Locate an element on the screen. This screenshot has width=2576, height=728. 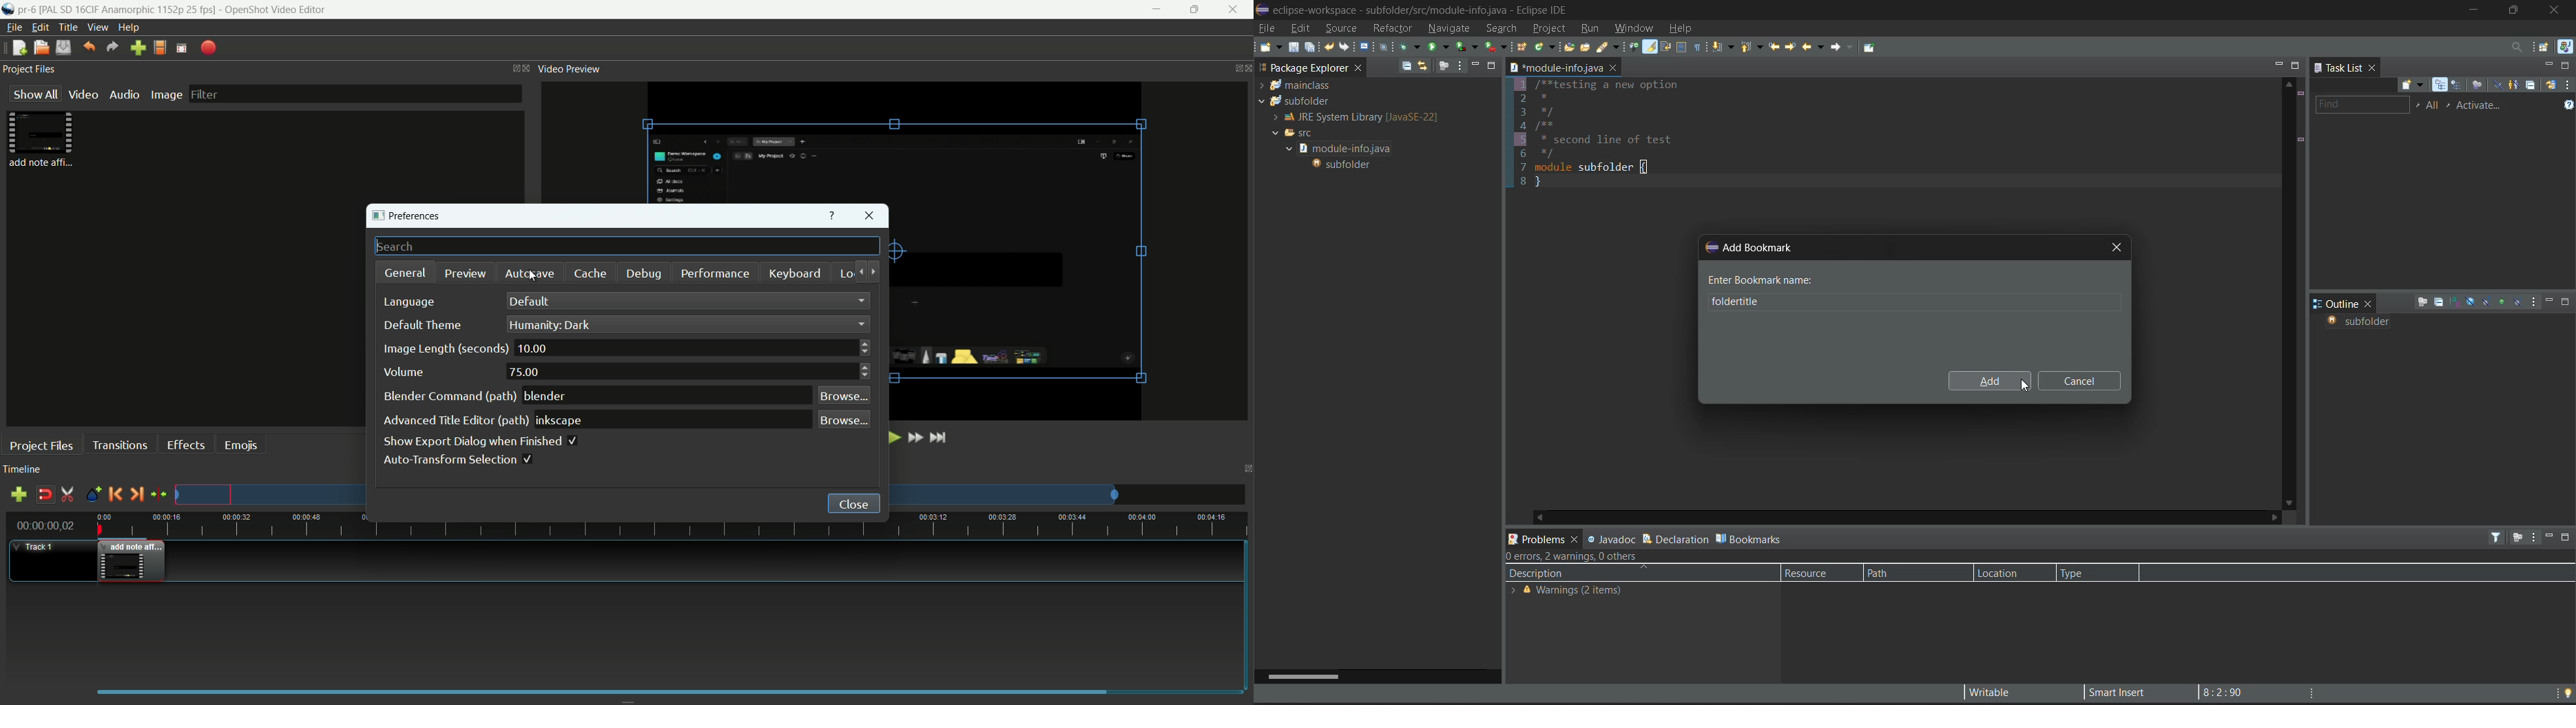
hide completed tasks is located at coordinates (2498, 86).